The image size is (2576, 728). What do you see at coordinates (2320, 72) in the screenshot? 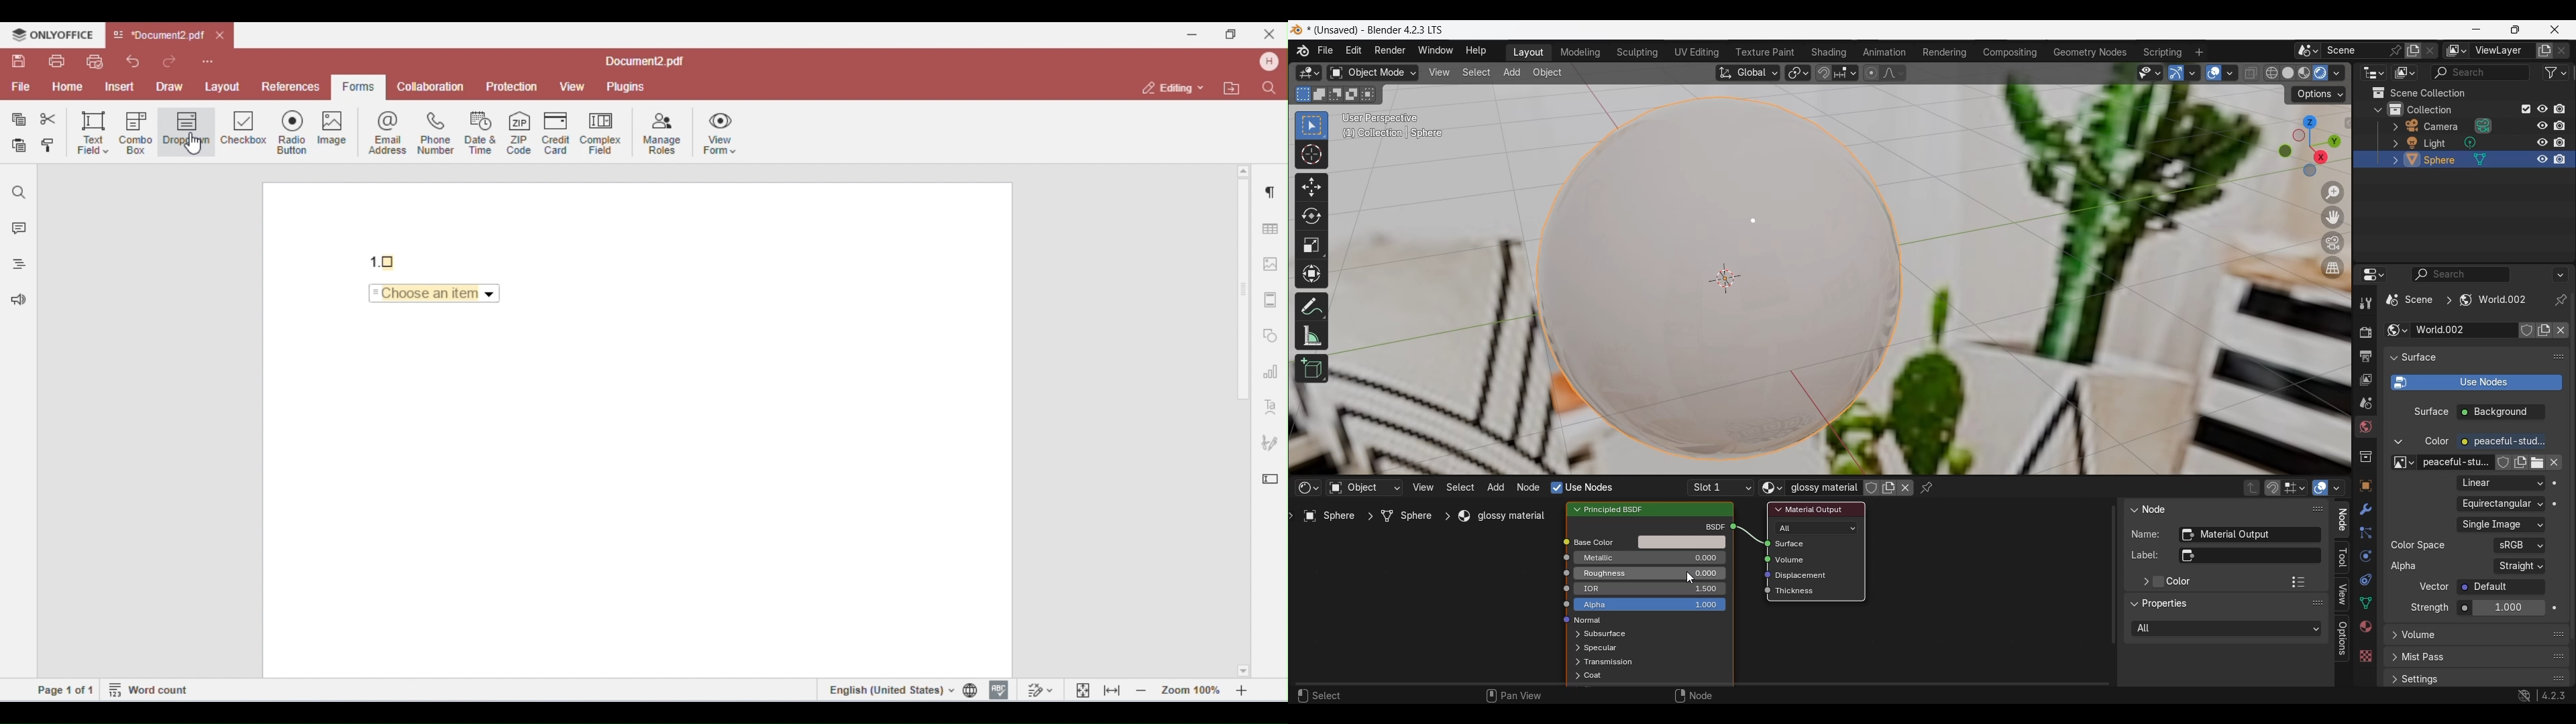
I see `Viewport shading: rendered` at bounding box center [2320, 72].